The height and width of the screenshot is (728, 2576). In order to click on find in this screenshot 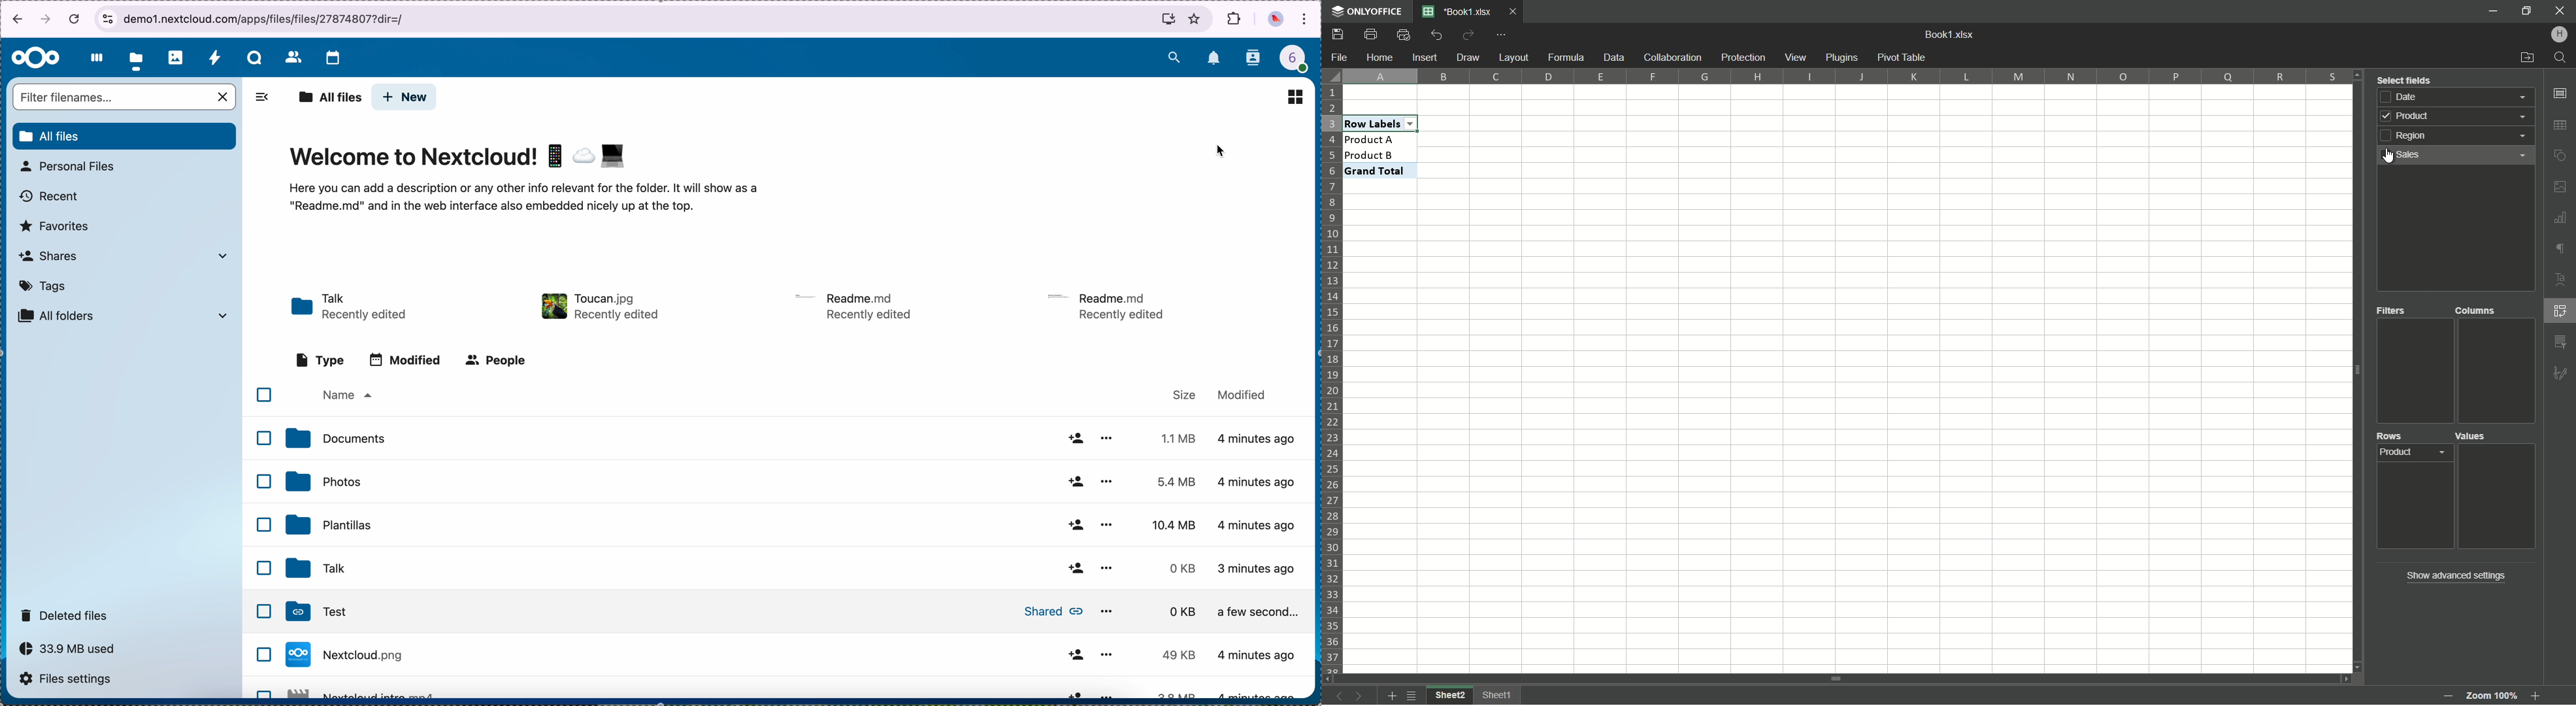, I will do `click(2562, 58)`.